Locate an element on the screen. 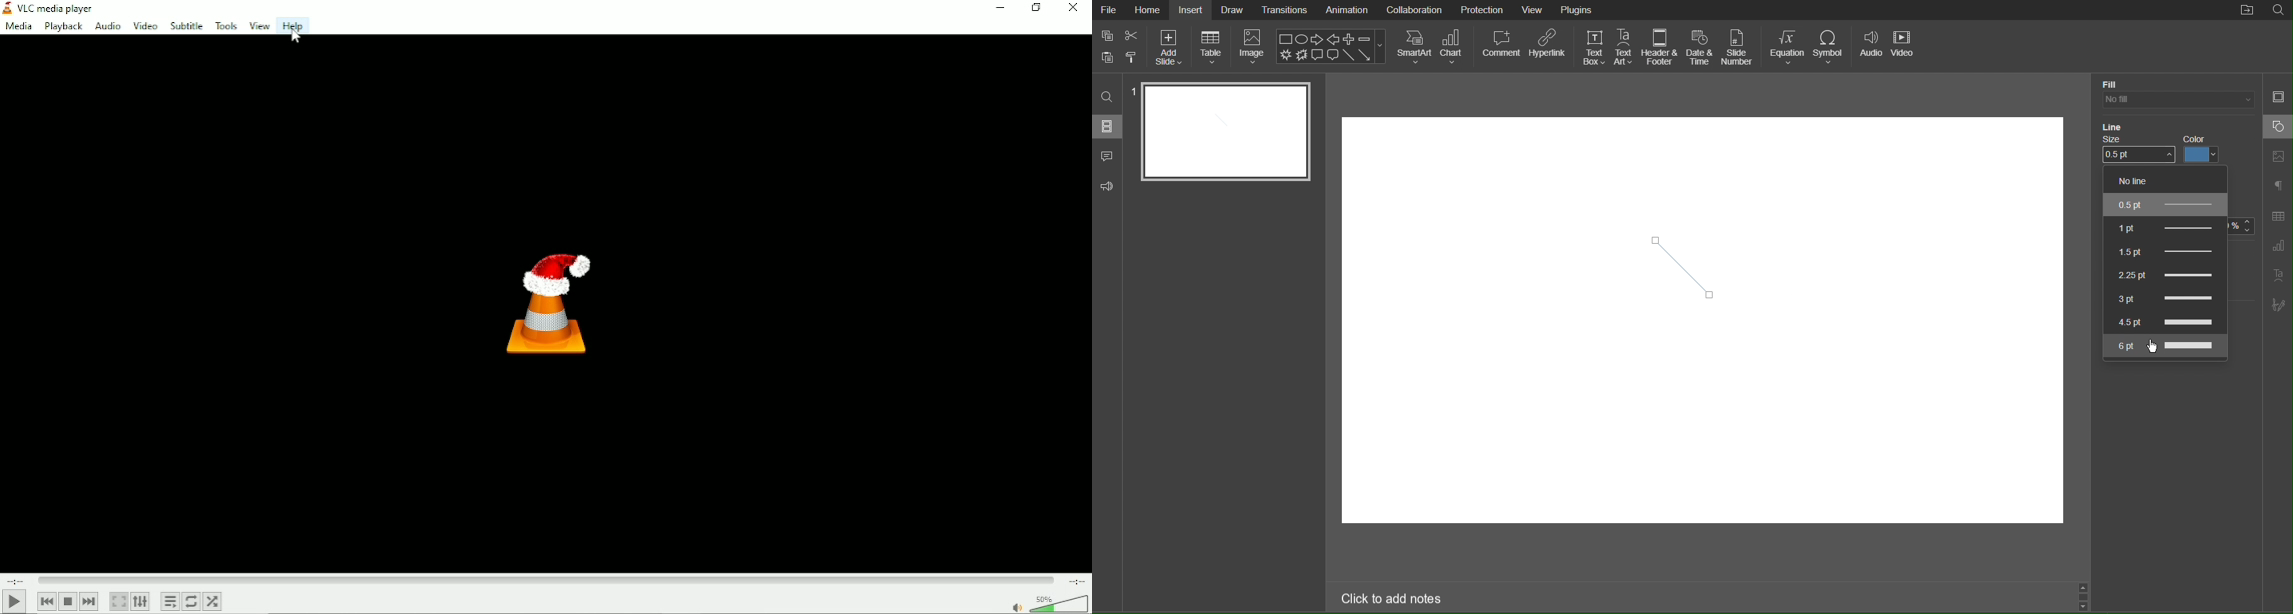 This screenshot has height=616, width=2296. Home is located at coordinates (1148, 9).